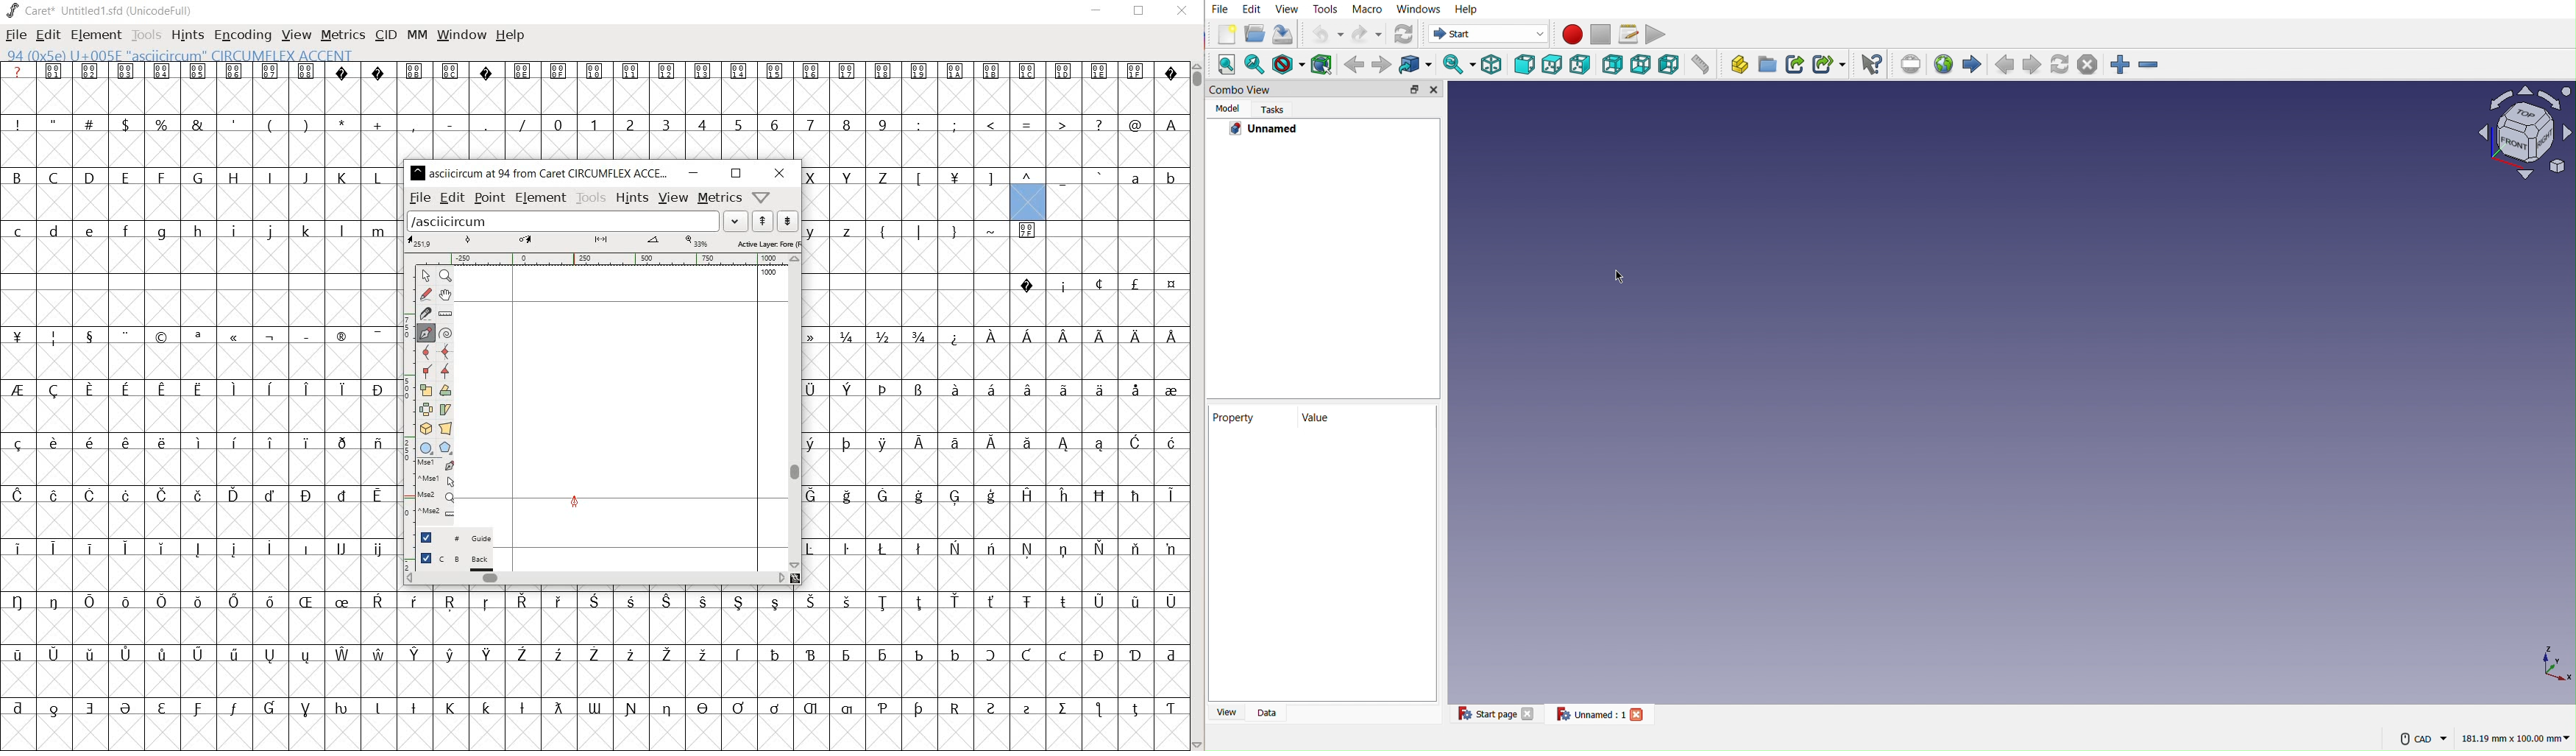 This screenshot has width=2576, height=756. I want to click on Isometric view, so click(1493, 65).